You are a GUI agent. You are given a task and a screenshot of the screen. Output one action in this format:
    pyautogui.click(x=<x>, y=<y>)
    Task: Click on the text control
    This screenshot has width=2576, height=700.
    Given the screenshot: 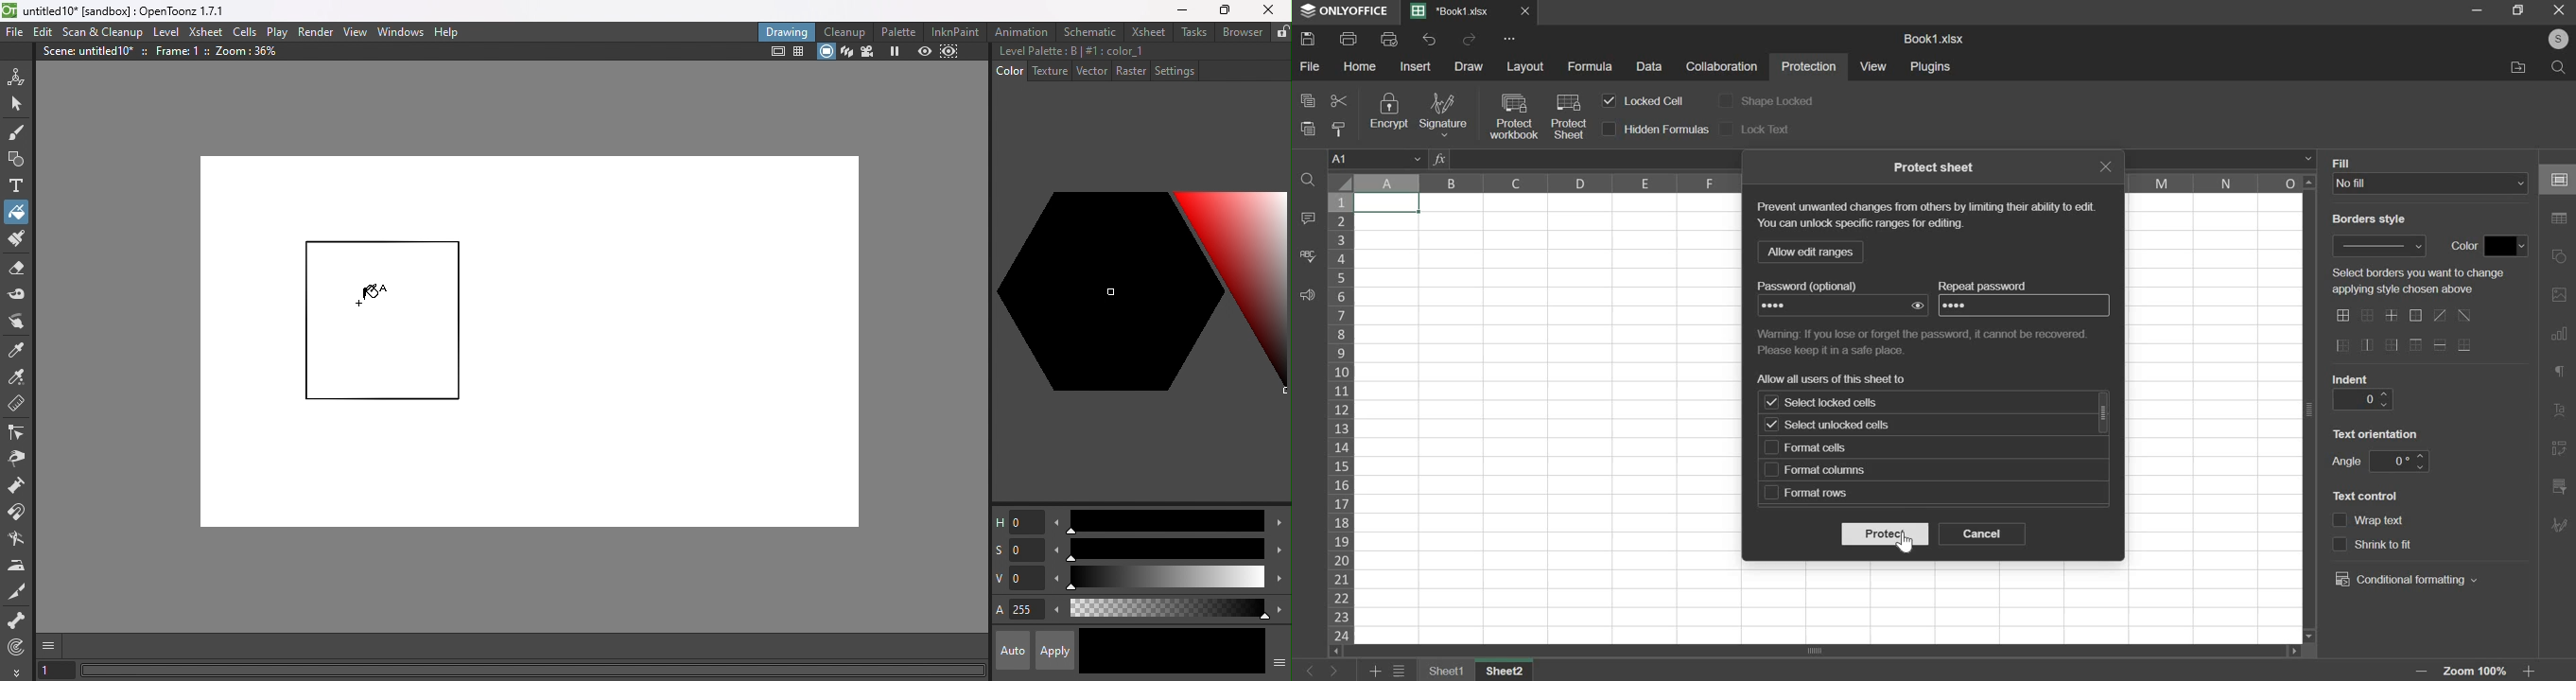 What is the action you would take?
    pyautogui.click(x=2406, y=544)
    